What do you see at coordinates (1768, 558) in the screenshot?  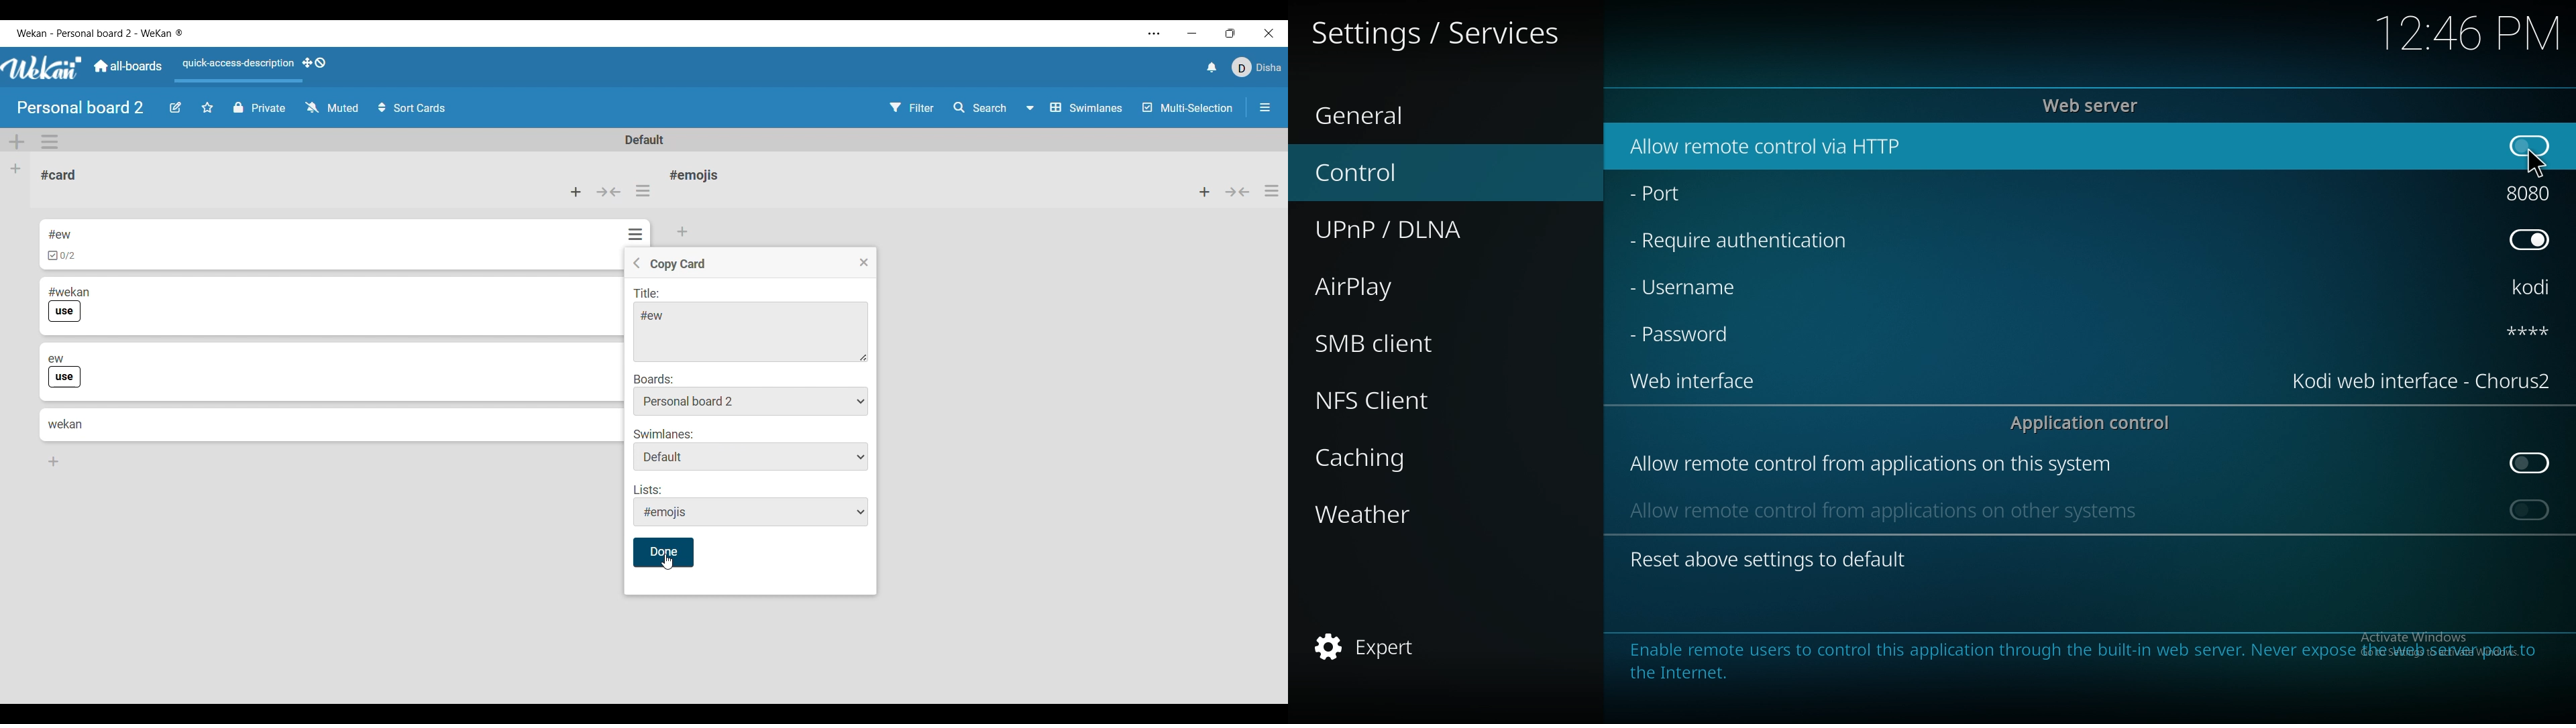 I see `reset above settings to default` at bounding box center [1768, 558].